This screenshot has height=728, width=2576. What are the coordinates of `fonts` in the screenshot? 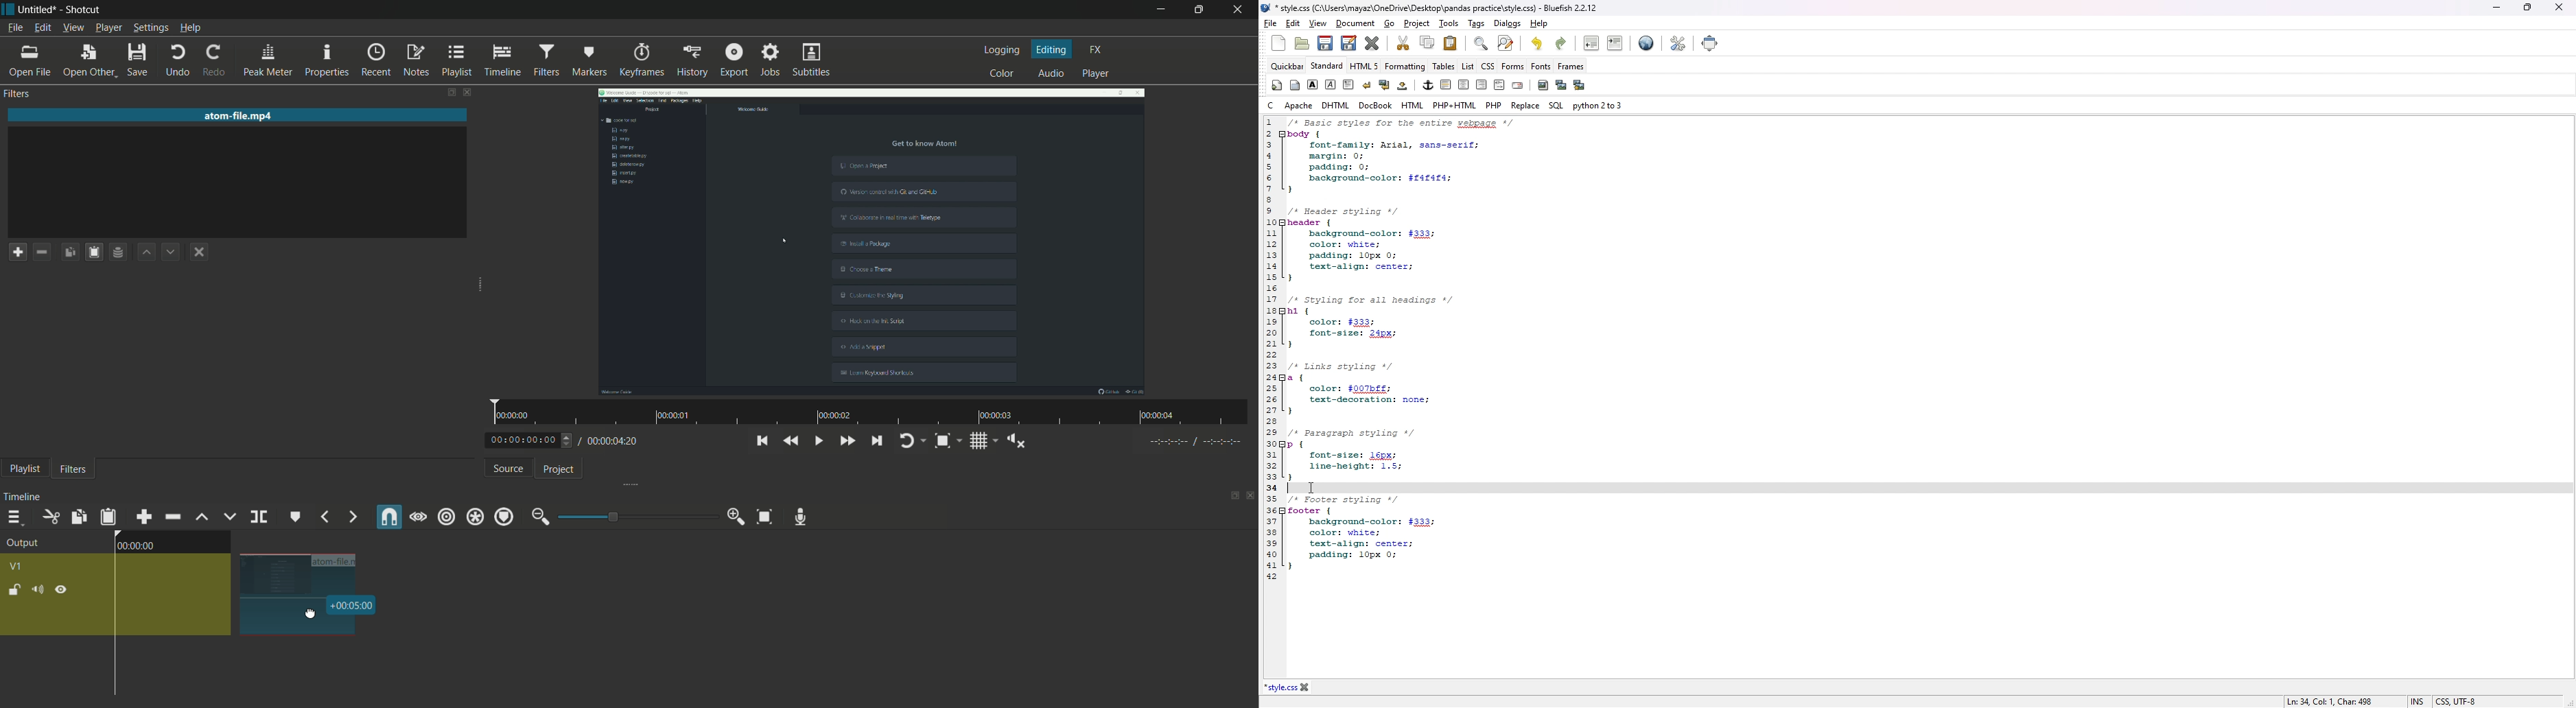 It's located at (1541, 66).